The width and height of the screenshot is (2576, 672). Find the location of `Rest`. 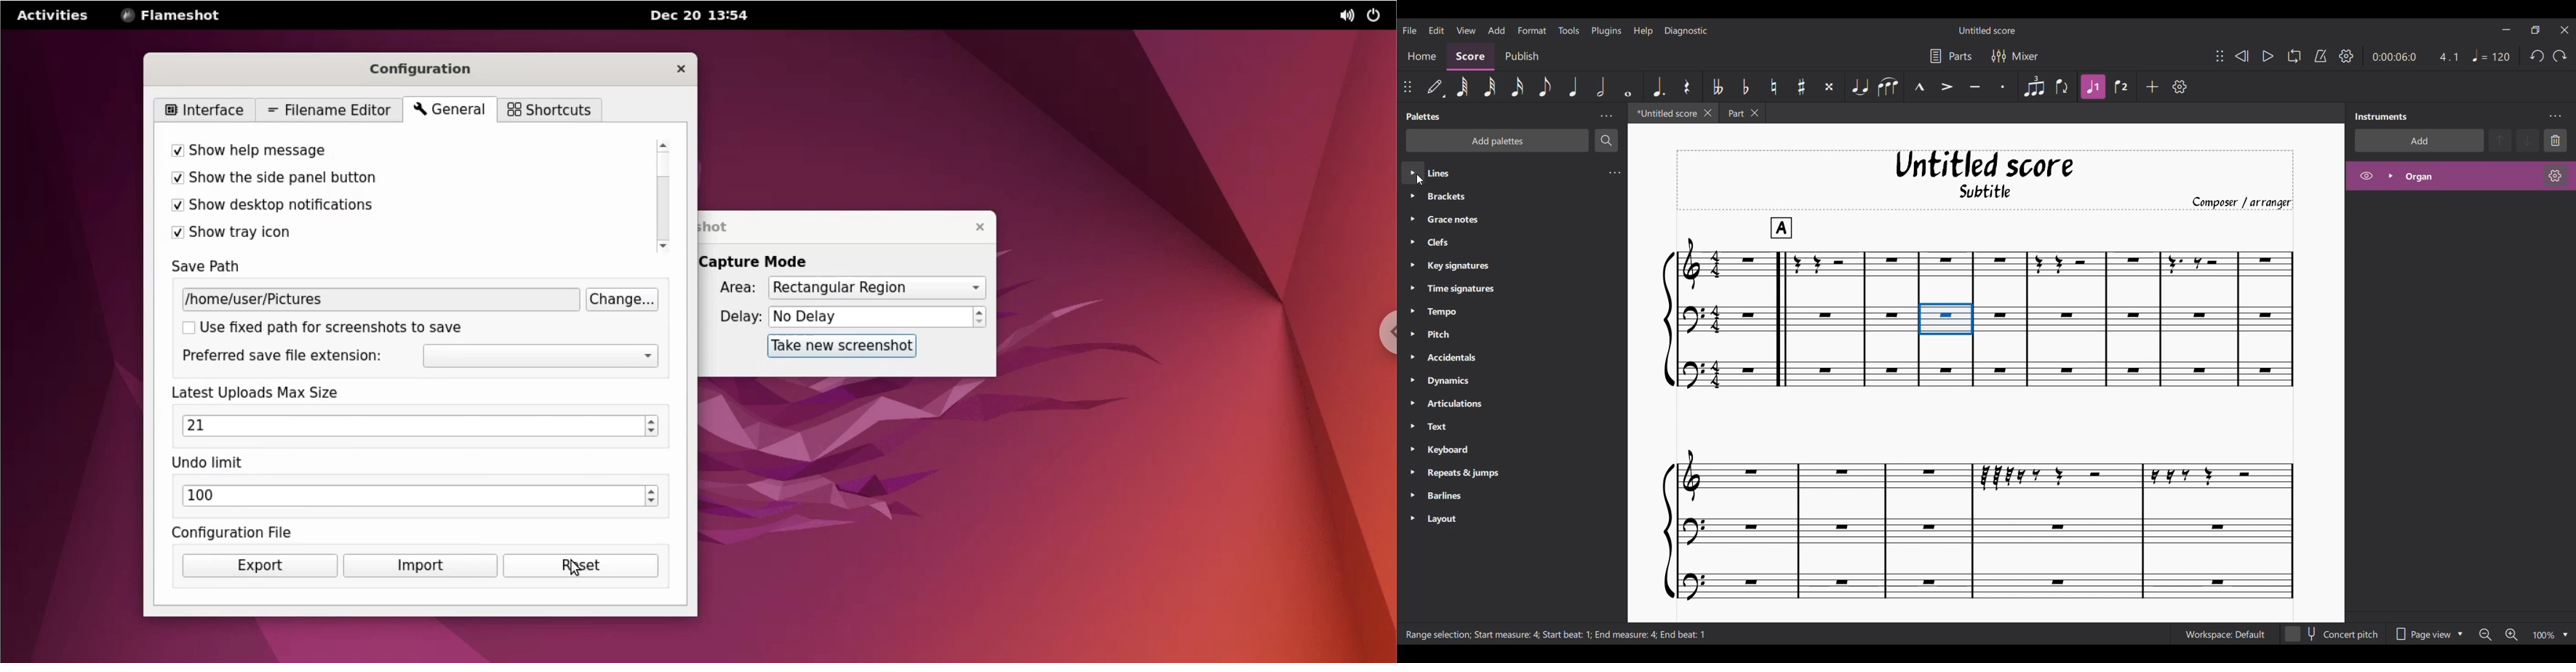

Rest is located at coordinates (1687, 86).